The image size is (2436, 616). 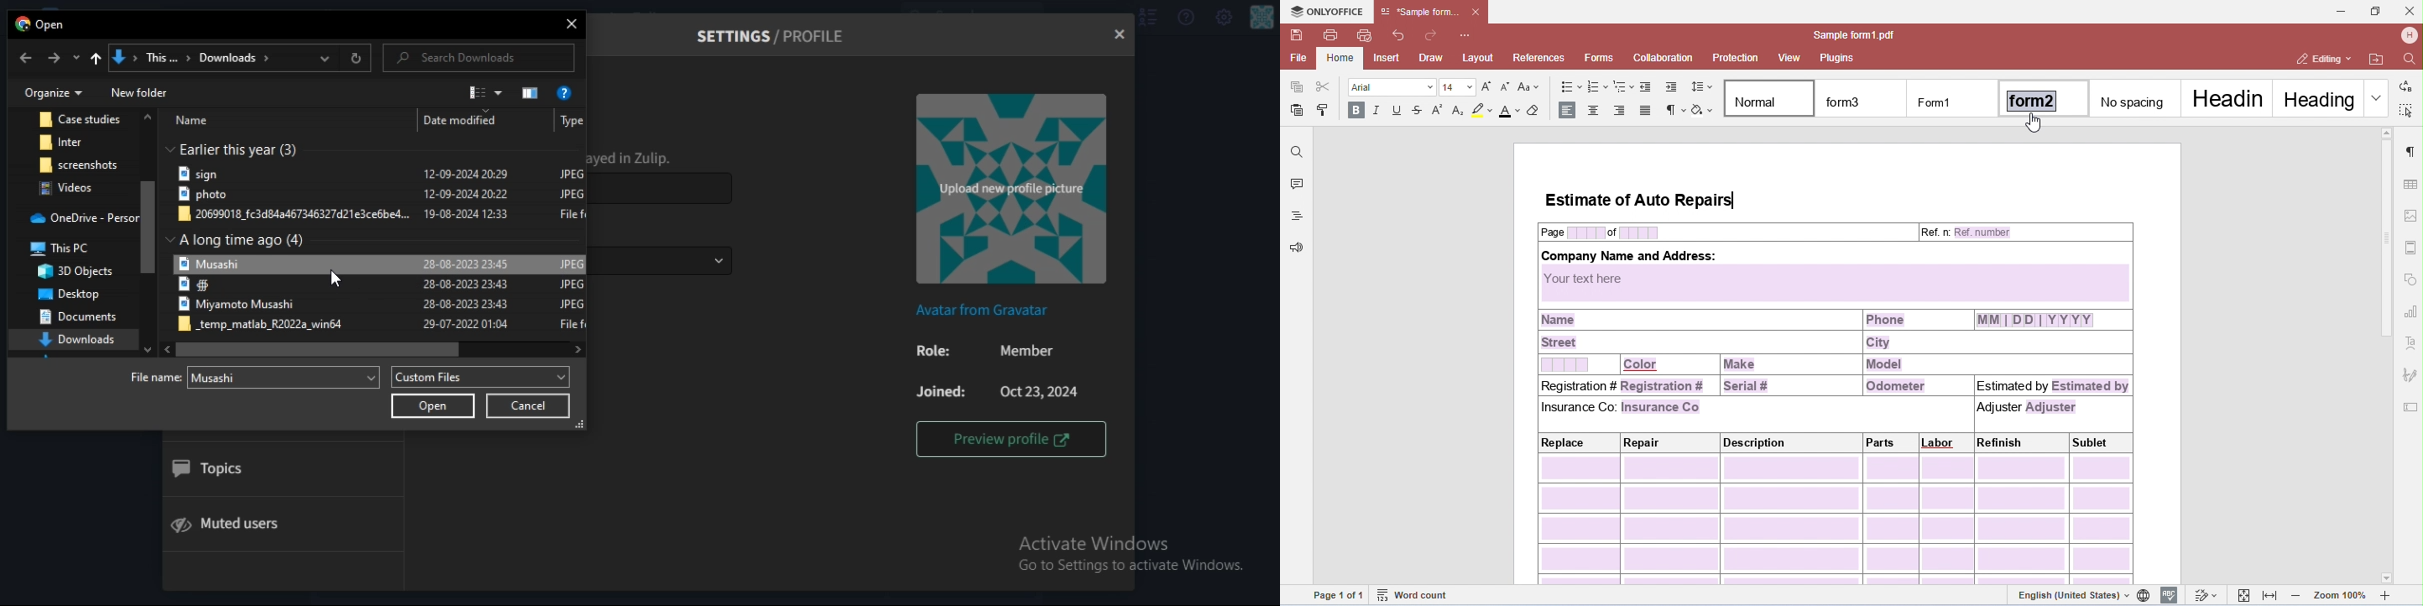 I want to click on dropdown, so click(x=328, y=59).